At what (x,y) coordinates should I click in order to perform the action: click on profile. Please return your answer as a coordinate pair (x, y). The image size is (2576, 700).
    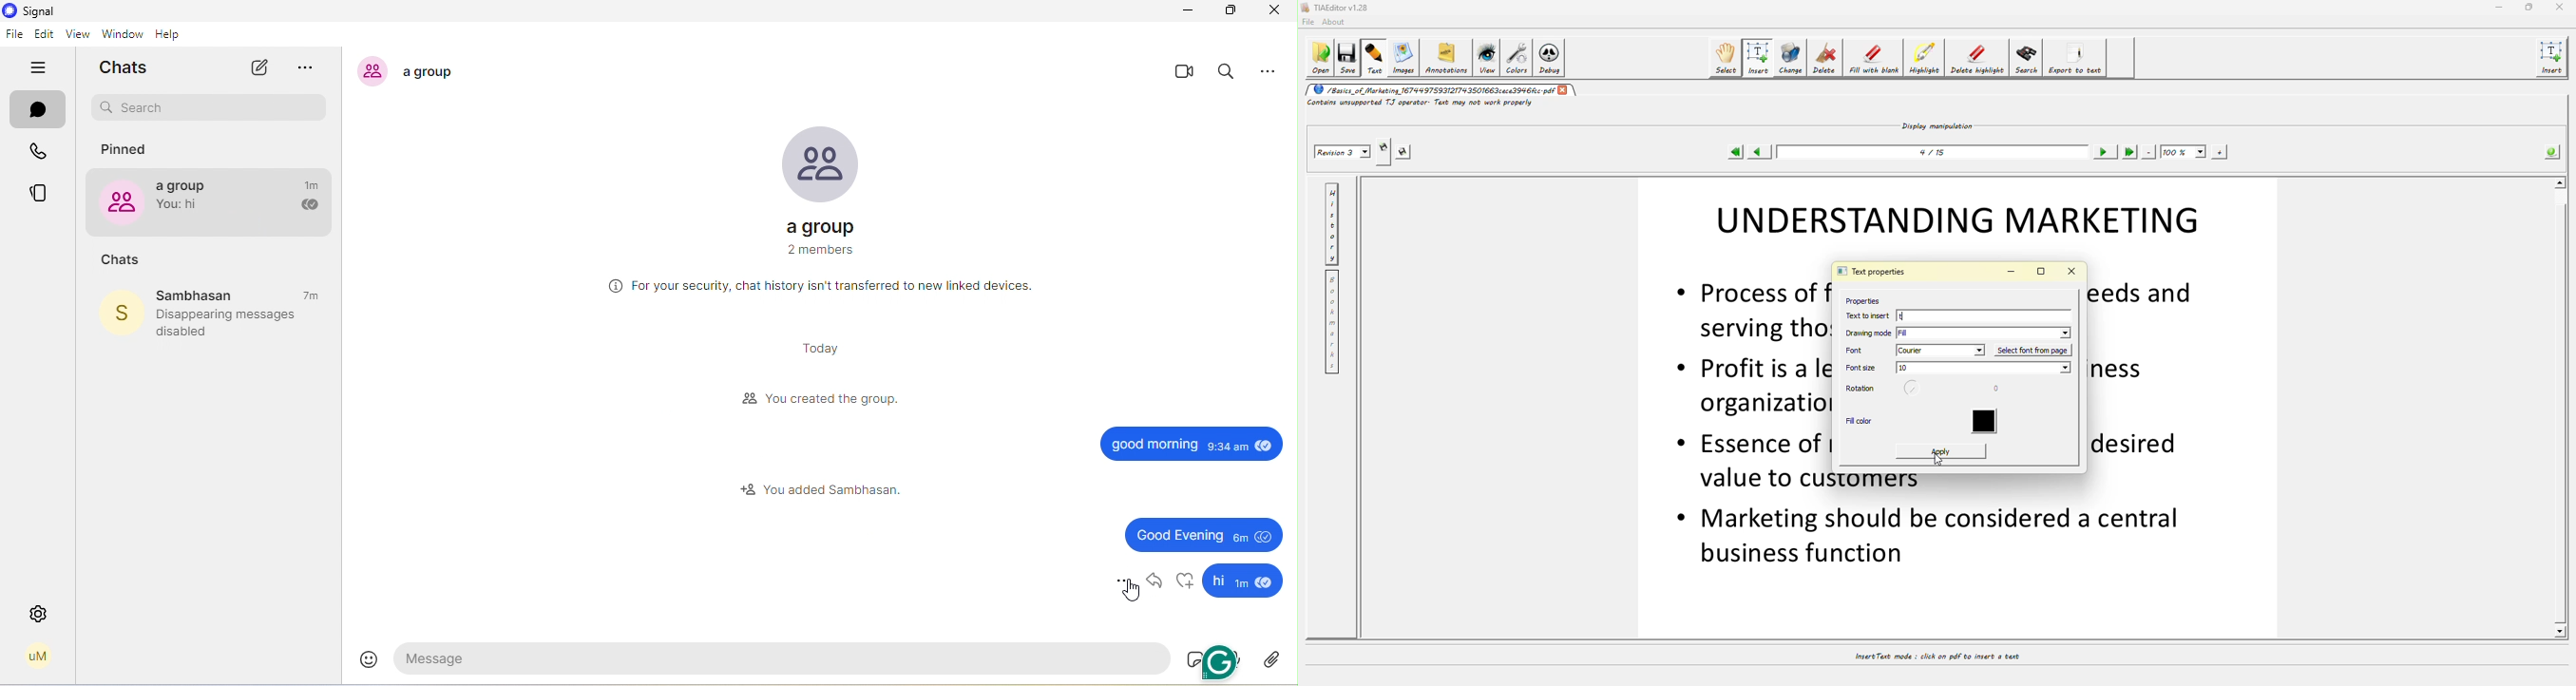
    Looking at the image, I should click on (38, 657).